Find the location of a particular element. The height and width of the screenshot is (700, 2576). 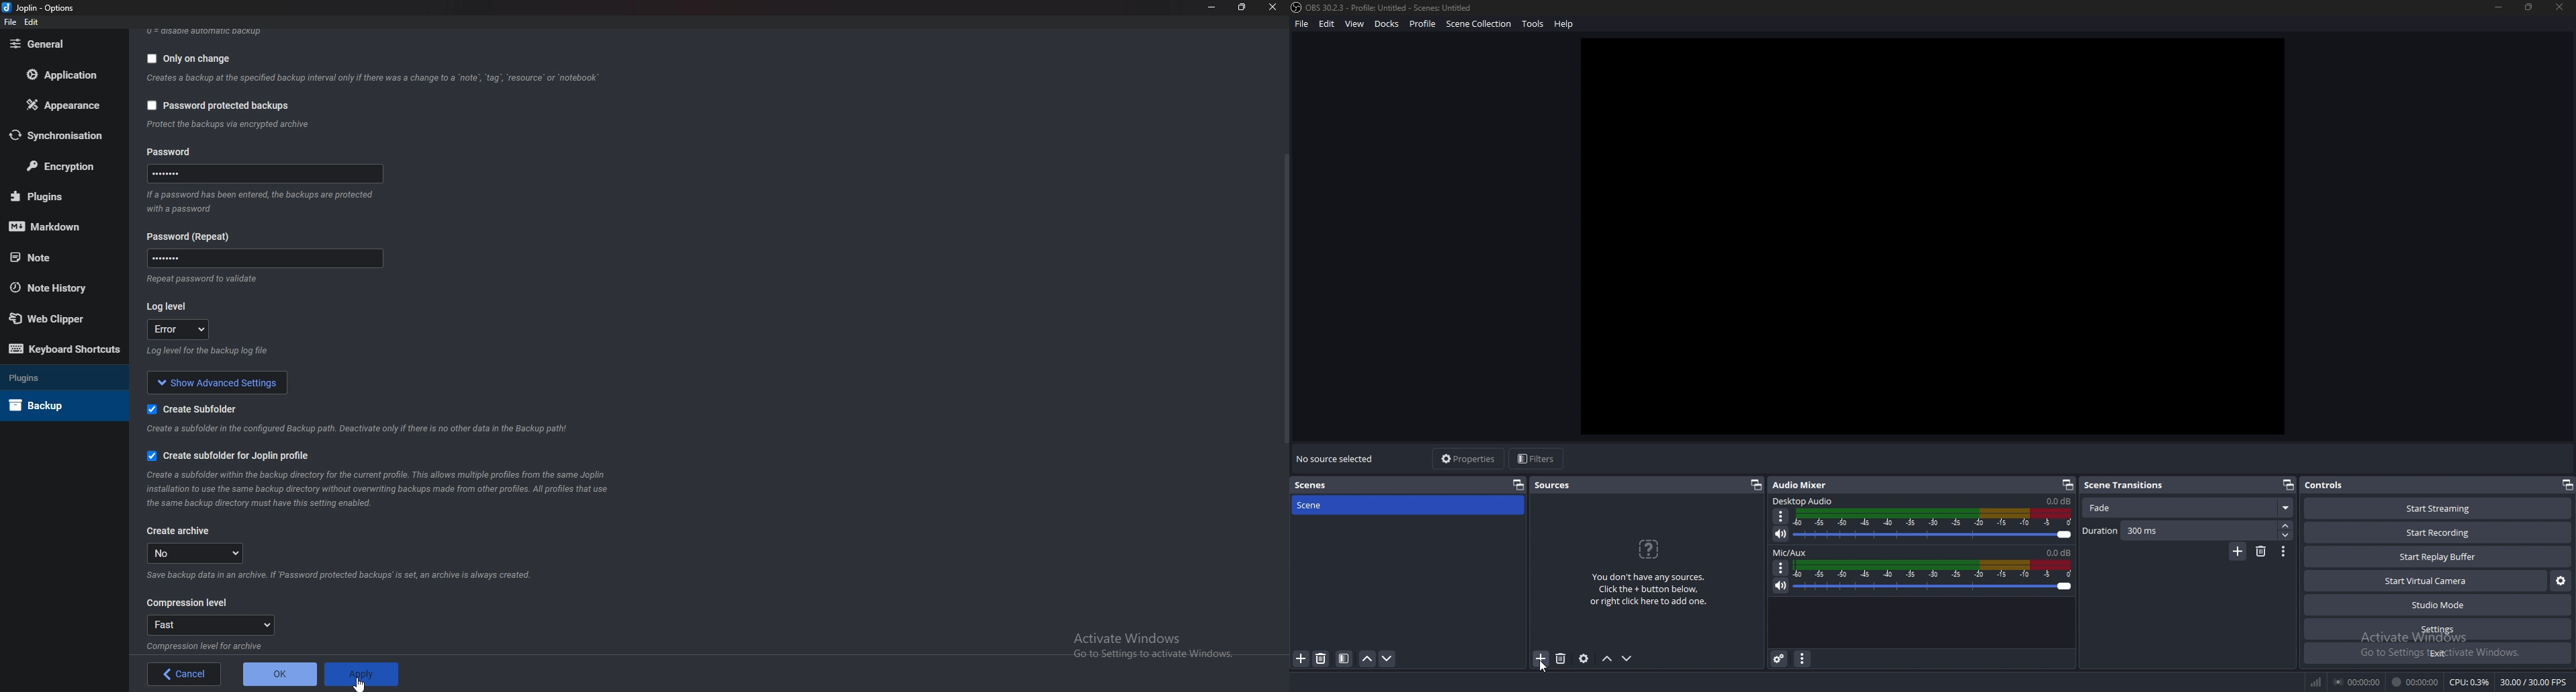

tools is located at coordinates (1534, 23).